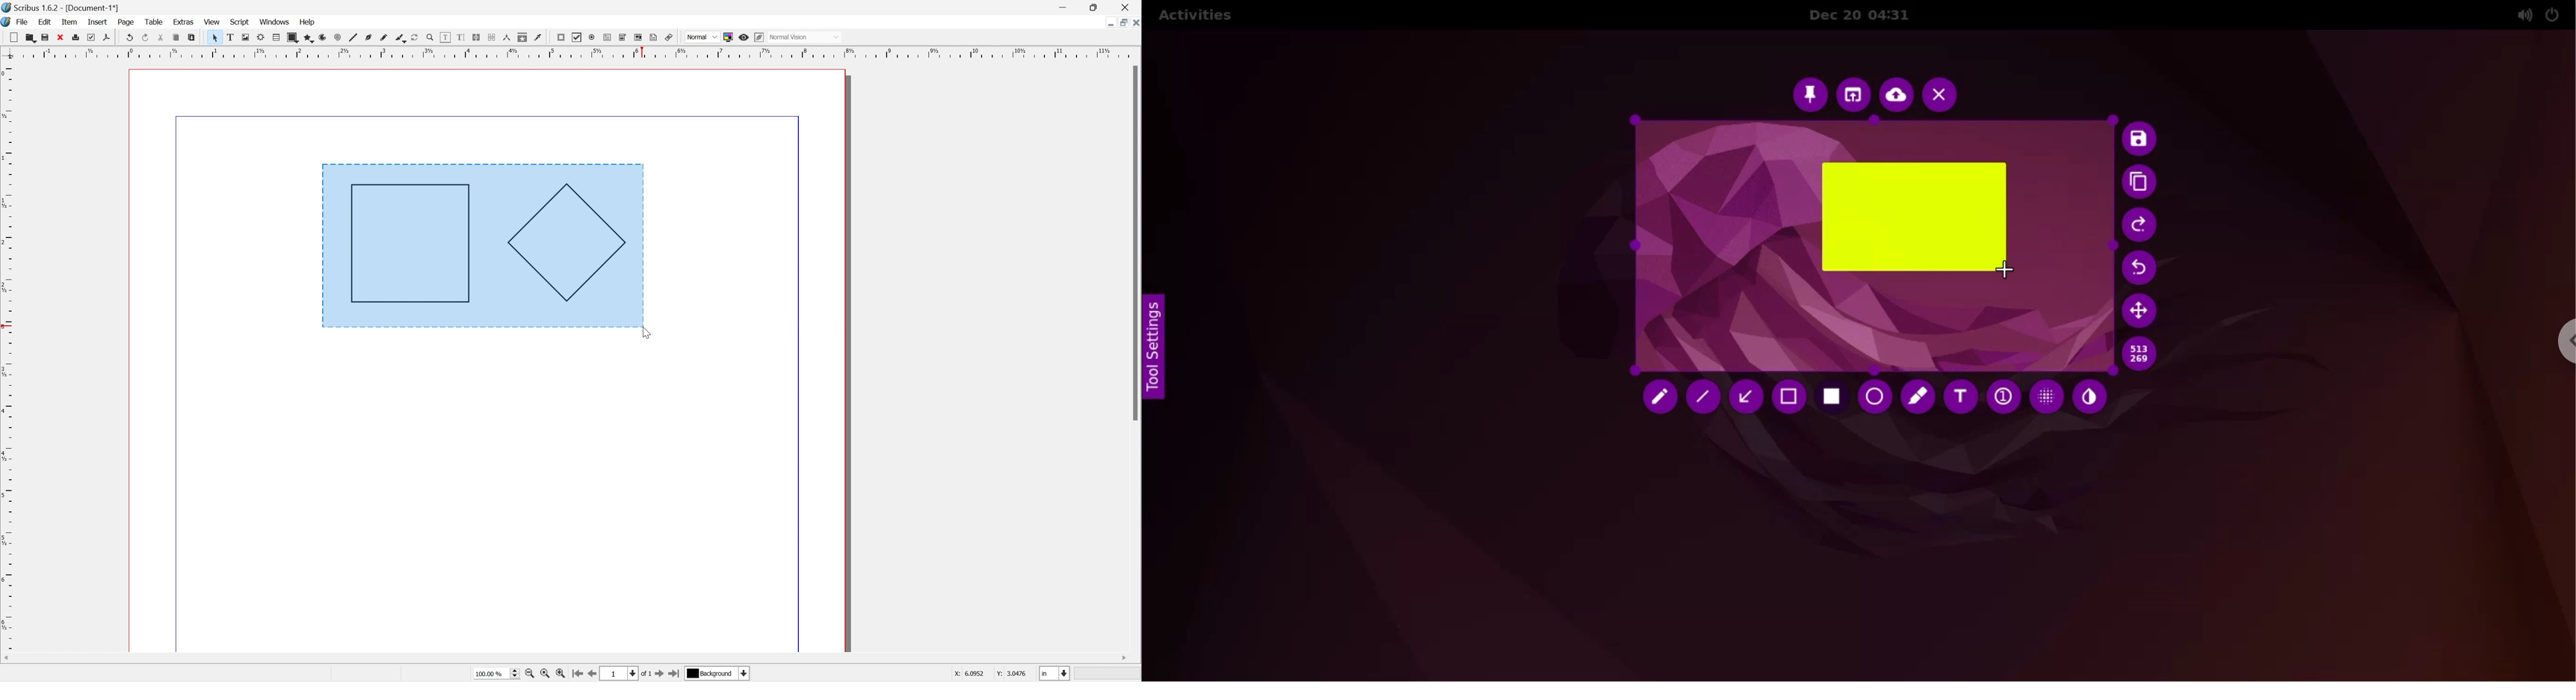 The width and height of the screenshot is (2576, 700). Describe the element at coordinates (806, 36) in the screenshot. I see `Normal Vision` at that location.